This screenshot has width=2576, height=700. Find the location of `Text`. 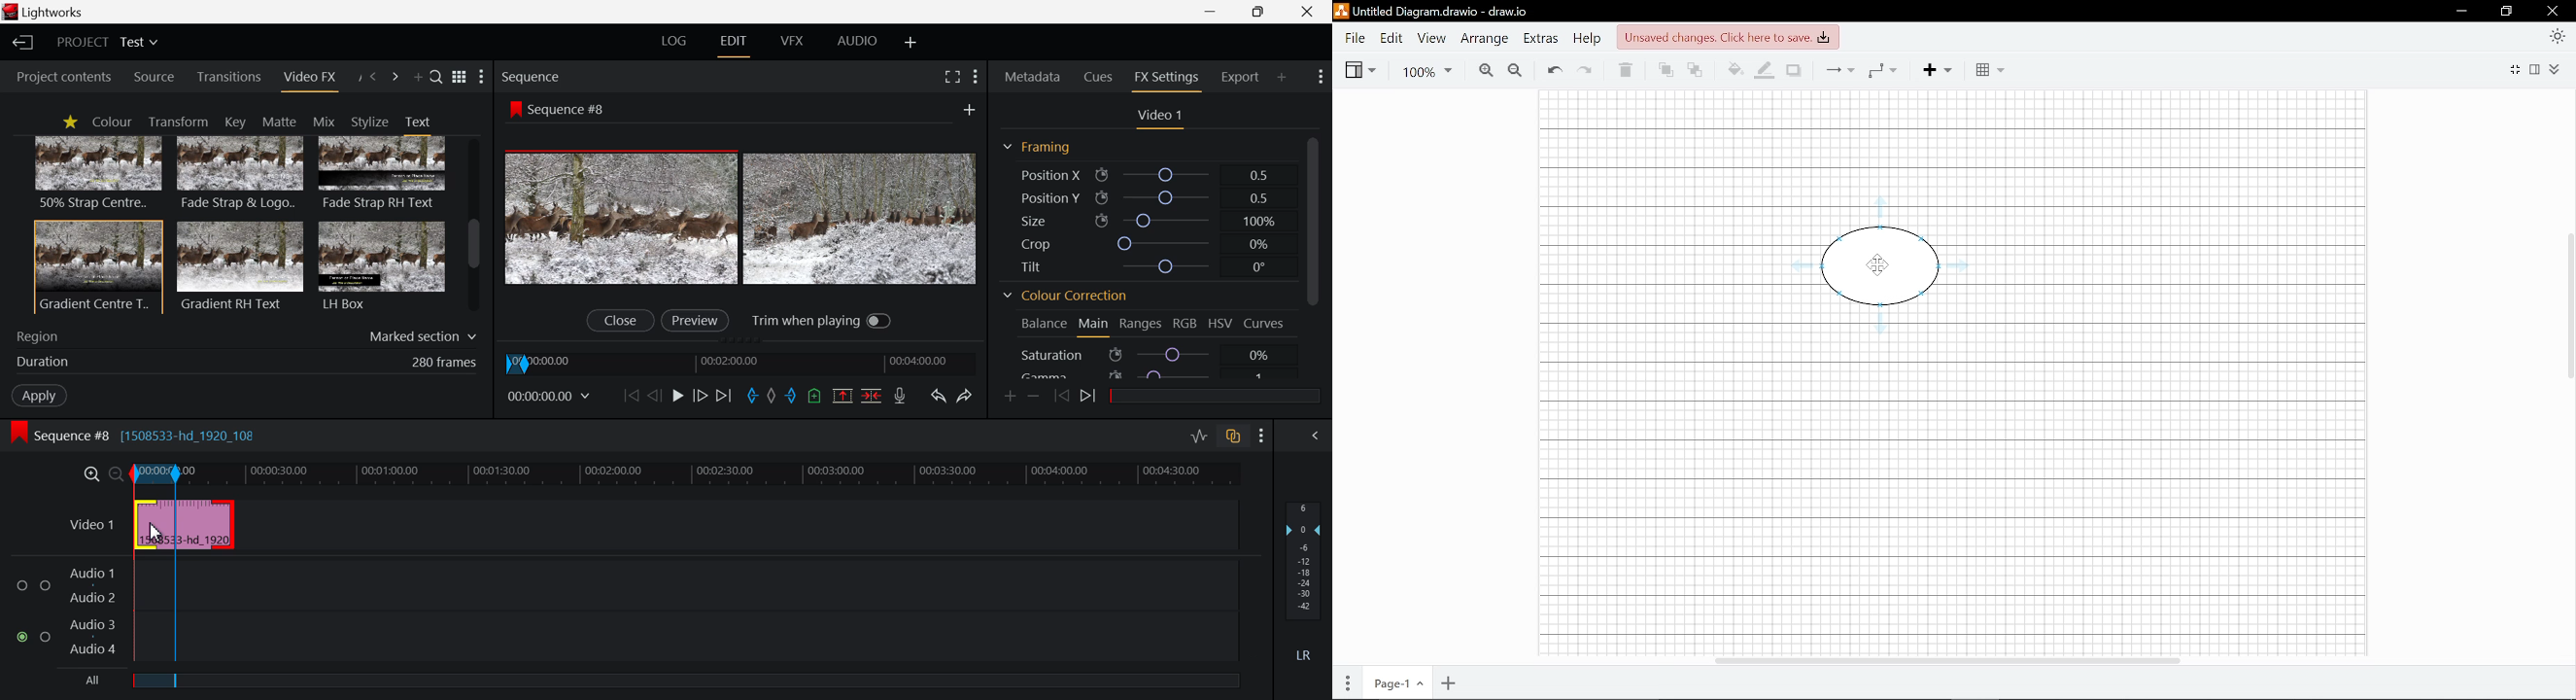

Text is located at coordinates (417, 122).